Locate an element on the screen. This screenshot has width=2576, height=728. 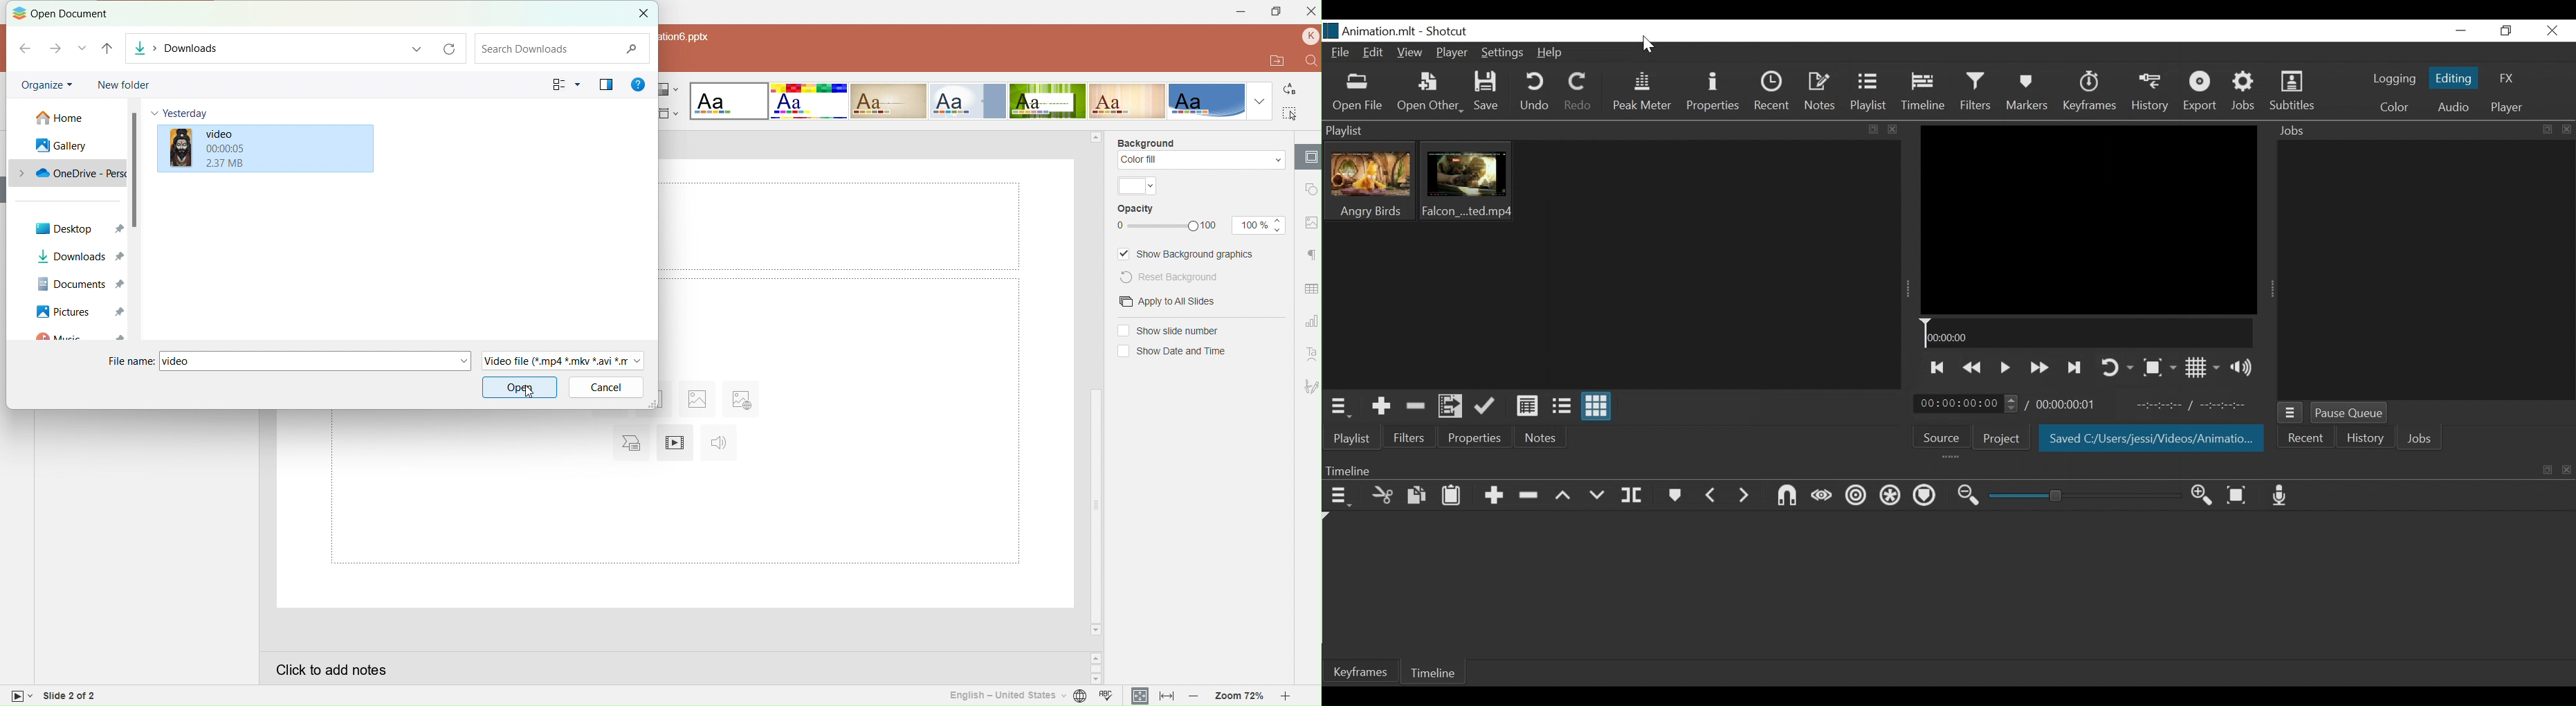
Playlist is located at coordinates (1868, 93).